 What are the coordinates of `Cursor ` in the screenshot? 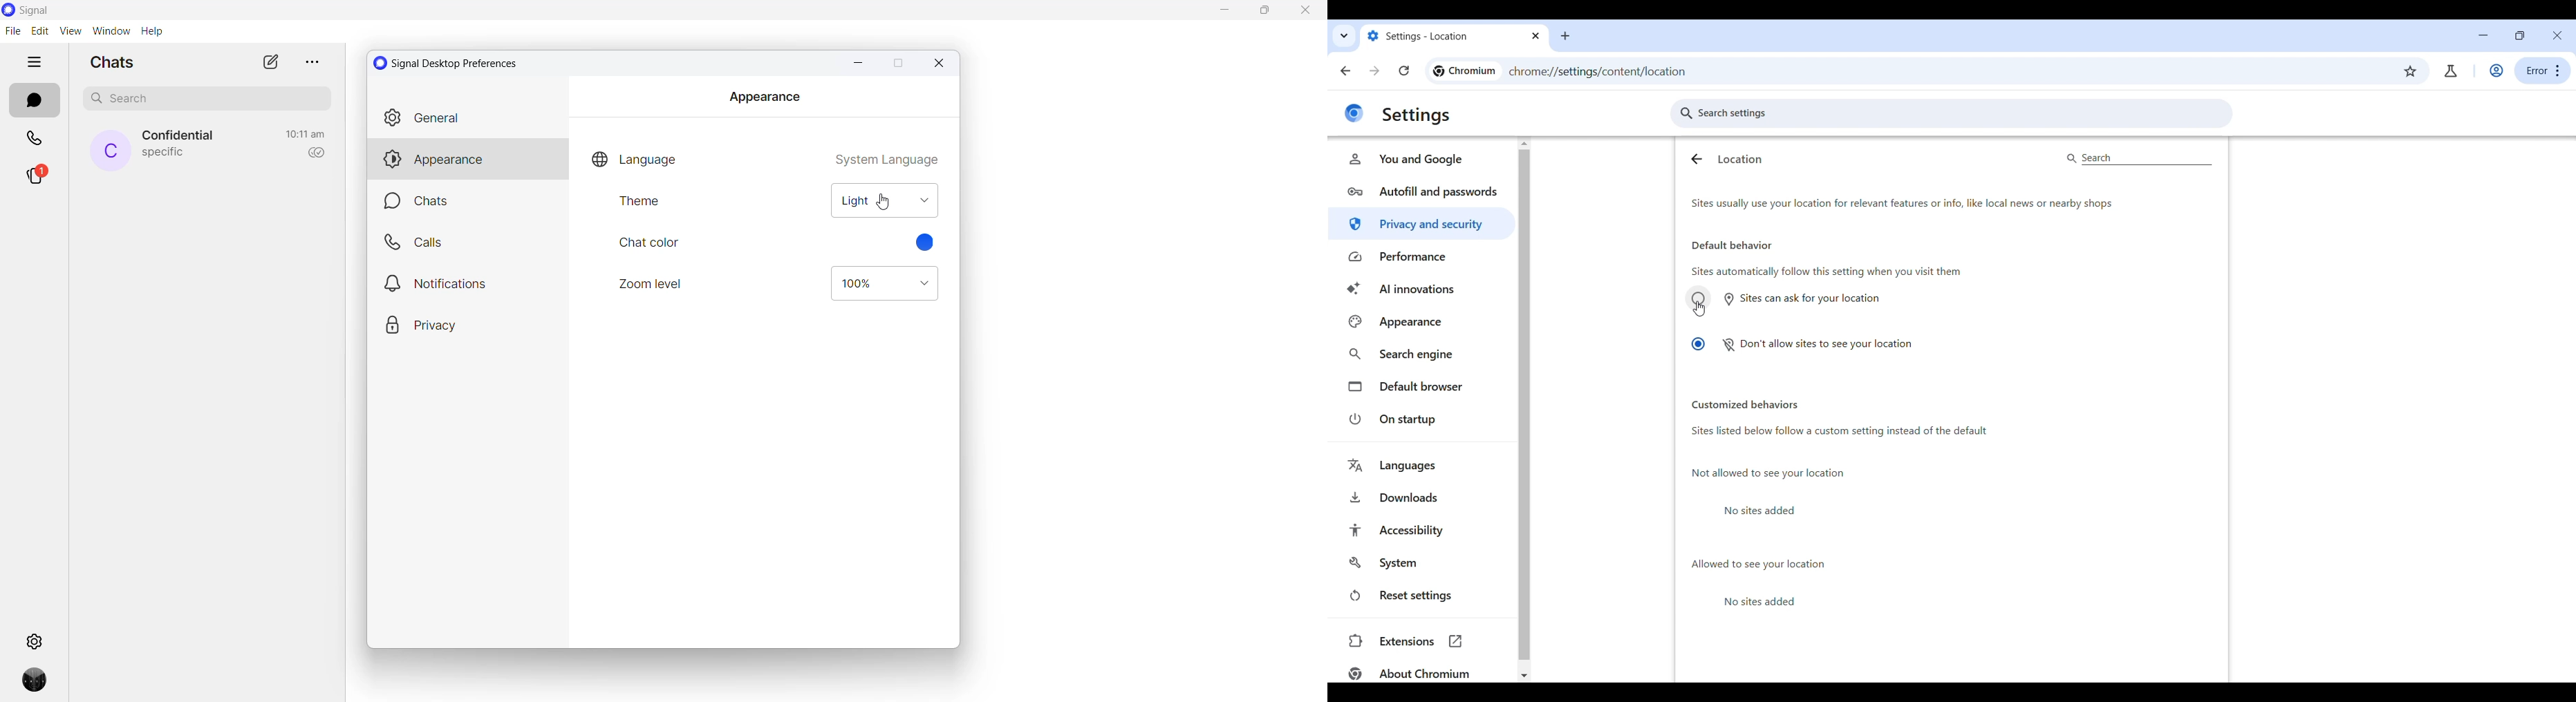 It's located at (1700, 309).